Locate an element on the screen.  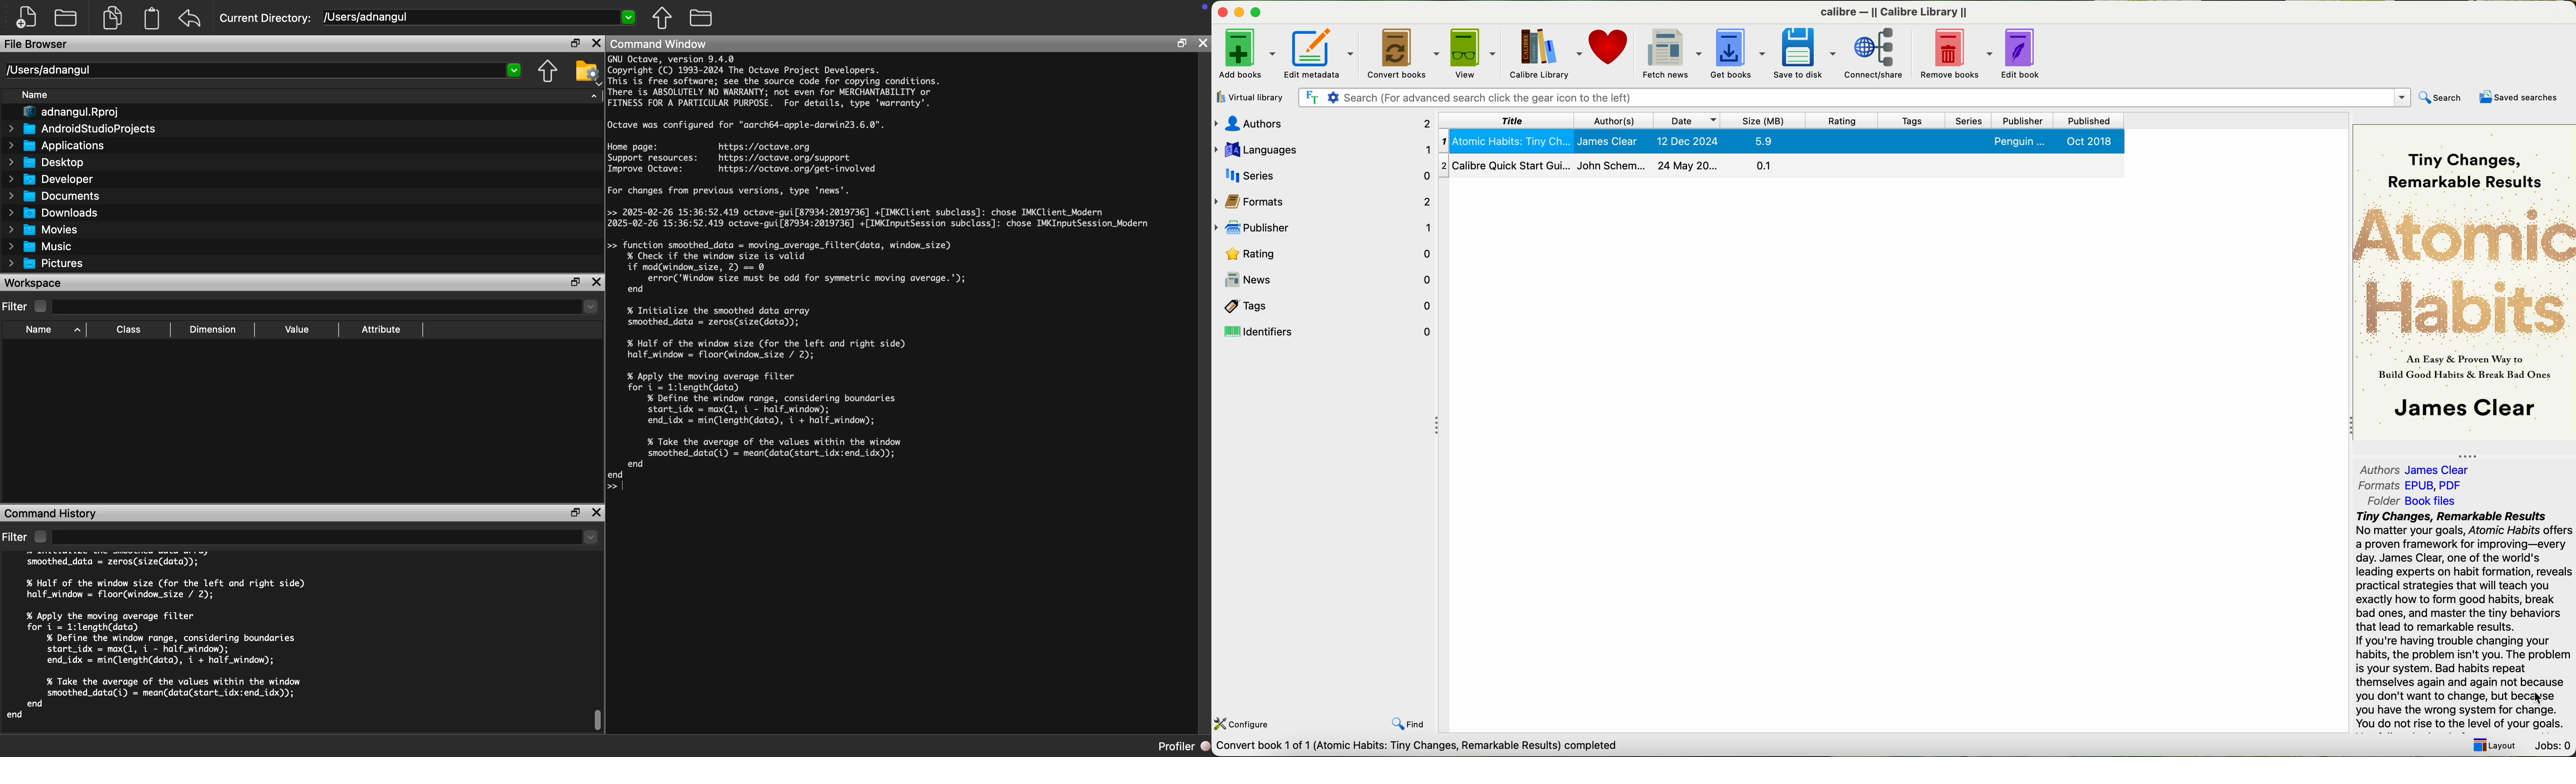
folder is located at coordinates (2410, 501).